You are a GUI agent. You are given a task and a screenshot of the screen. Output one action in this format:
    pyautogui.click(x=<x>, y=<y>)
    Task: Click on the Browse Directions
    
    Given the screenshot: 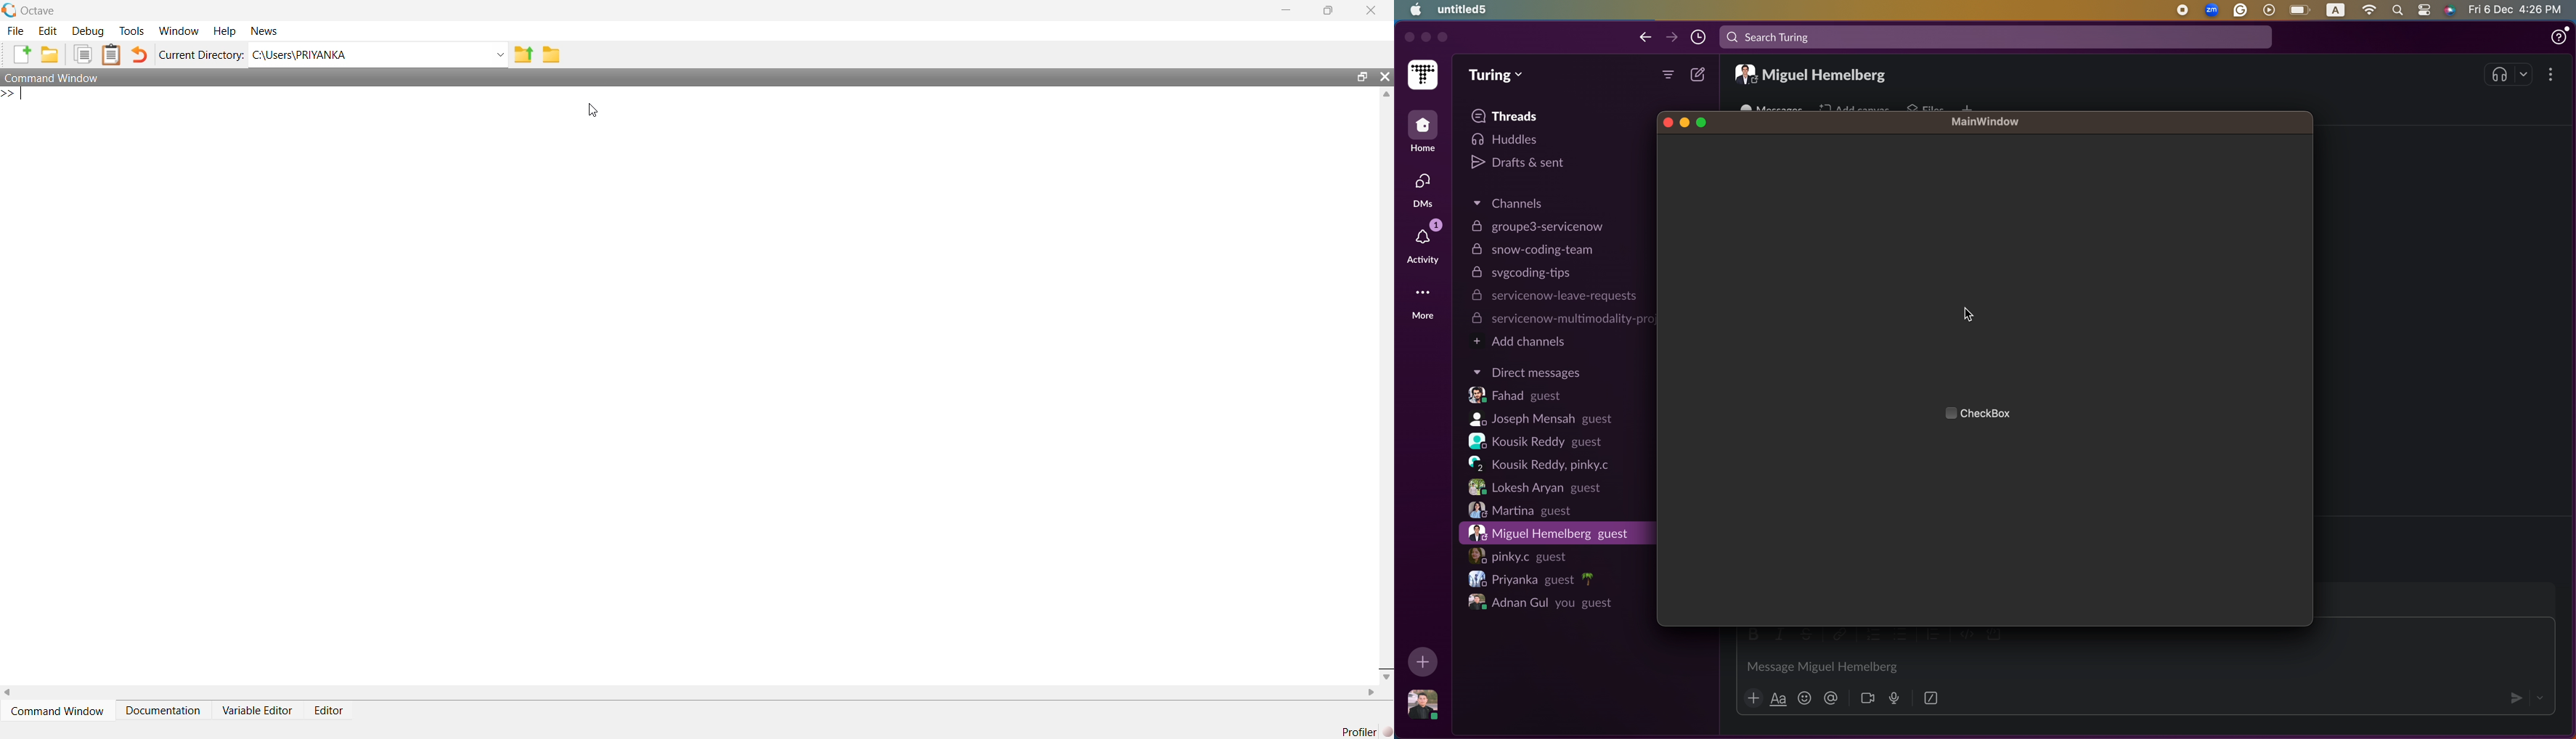 What is the action you would take?
    pyautogui.click(x=551, y=54)
    